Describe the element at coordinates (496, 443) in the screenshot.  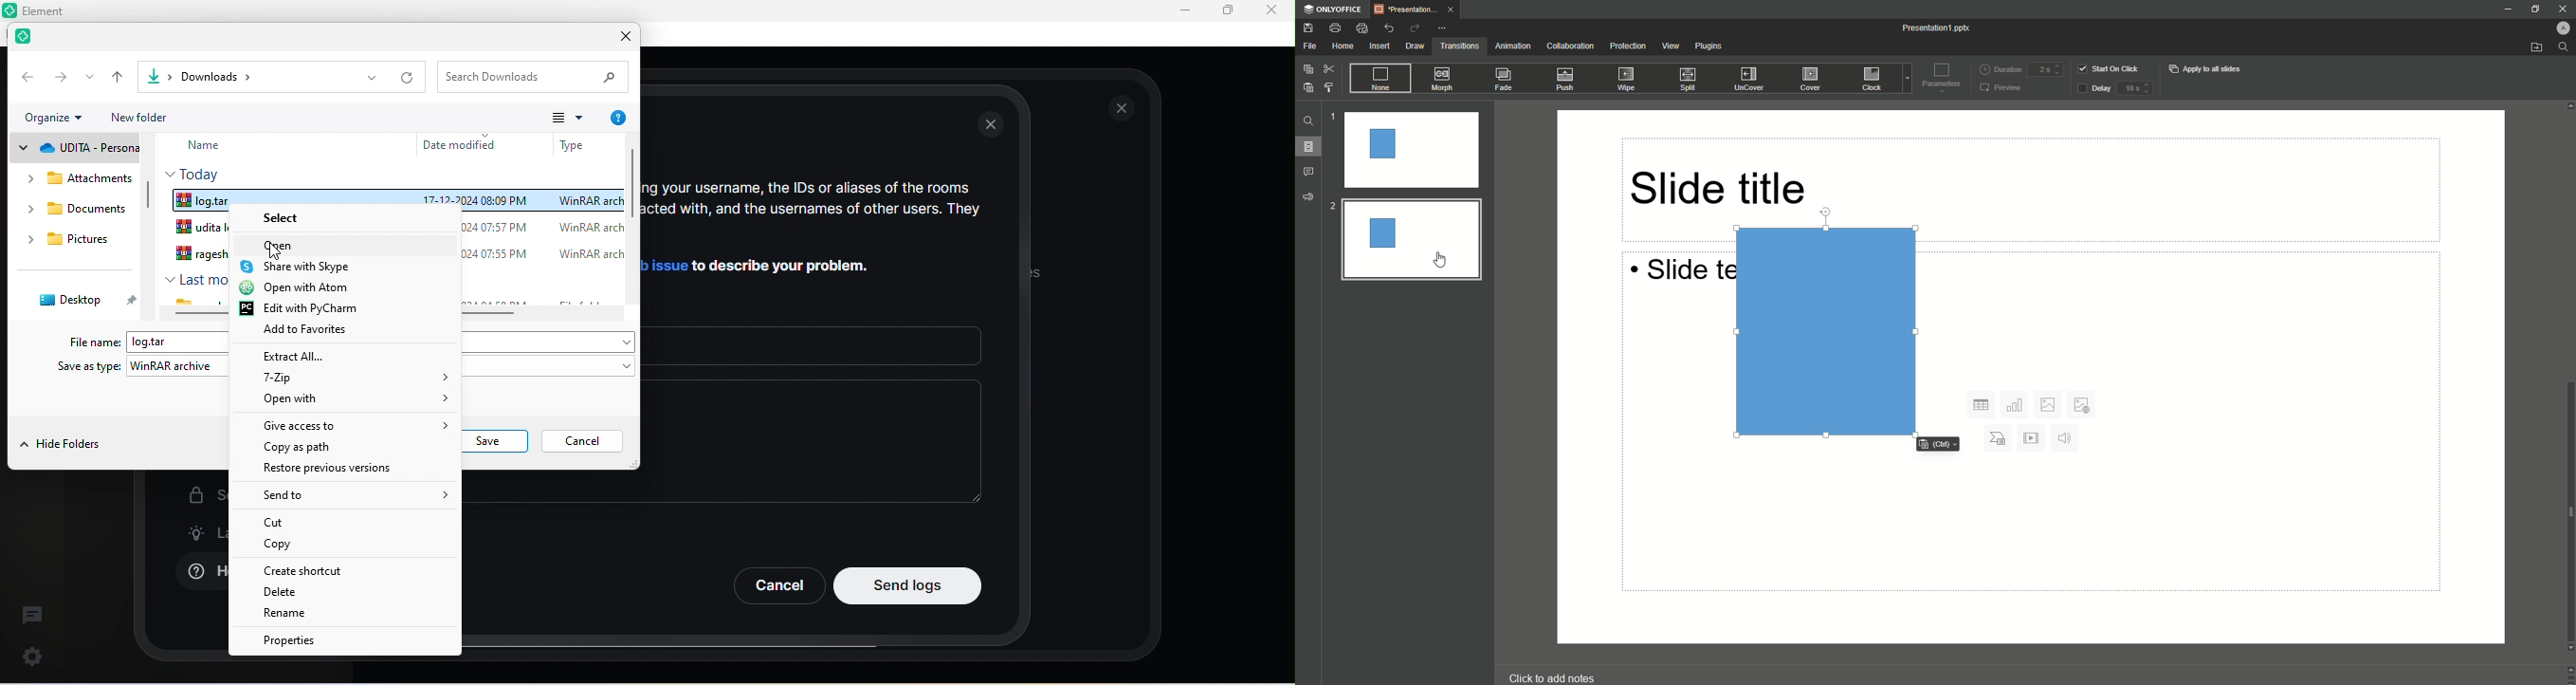
I see `save` at that location.